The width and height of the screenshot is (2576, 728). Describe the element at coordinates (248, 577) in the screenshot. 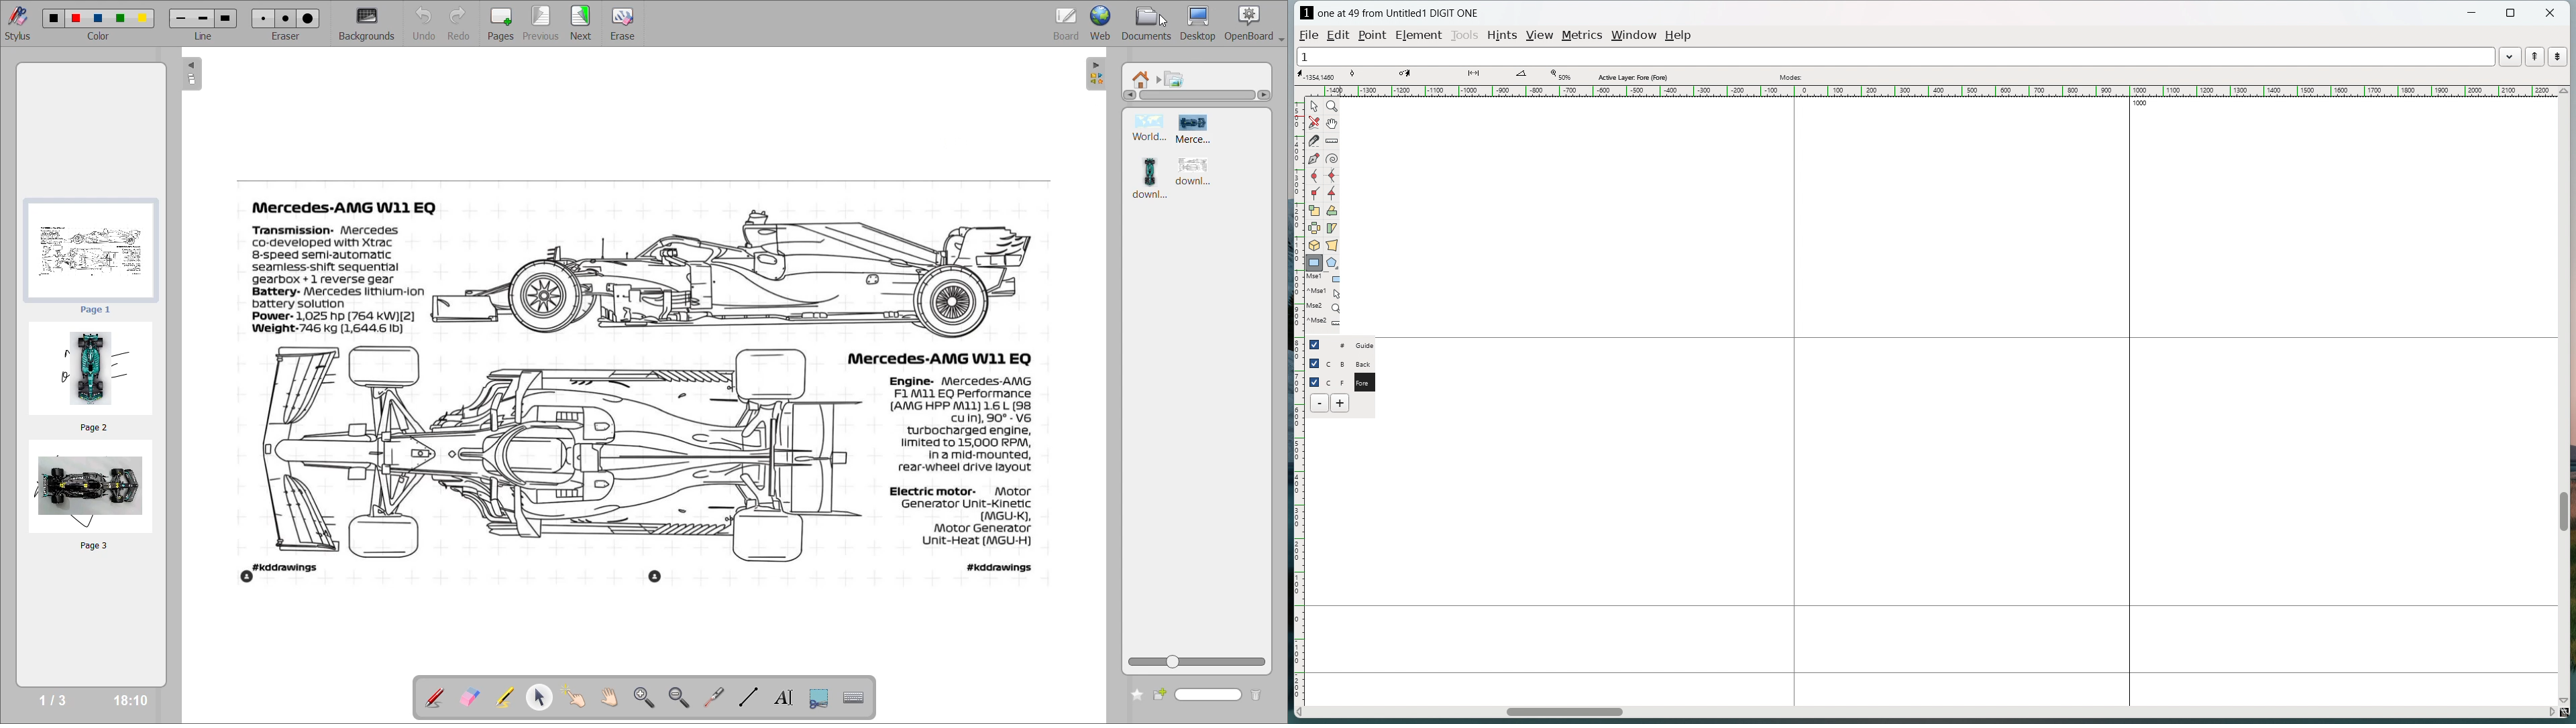

I see `account icon` at that location.